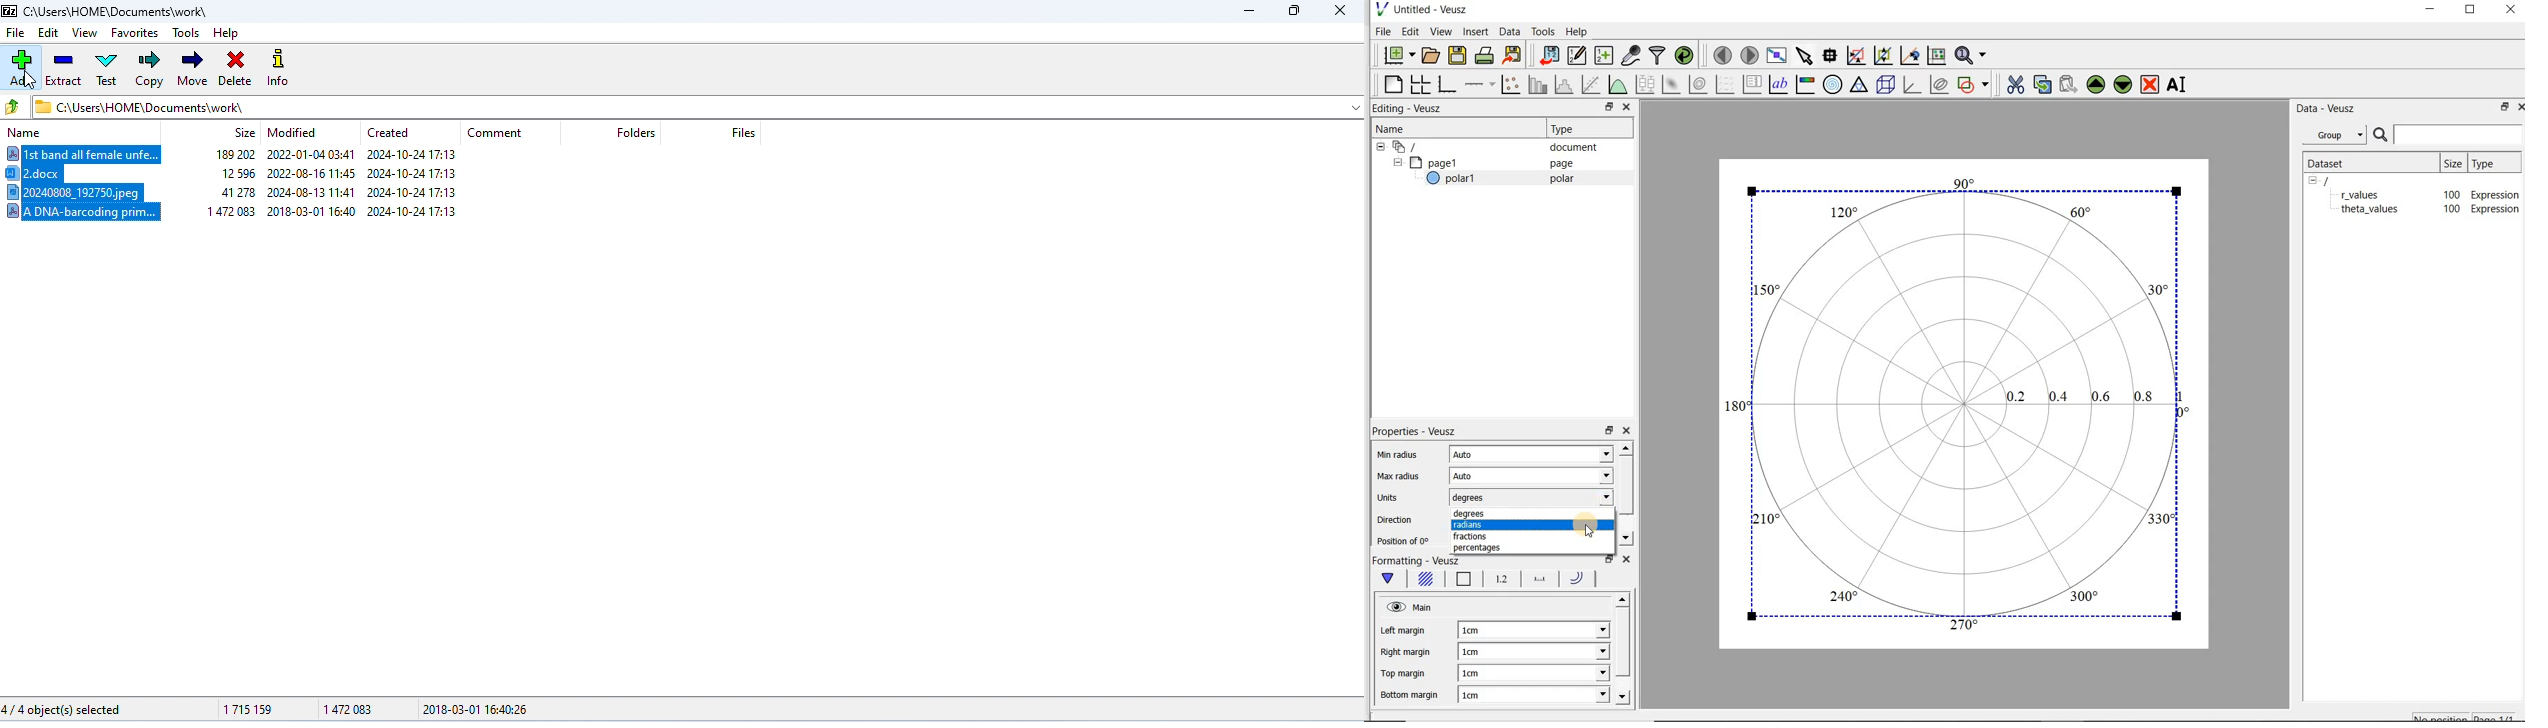 This screenshot has width=2548, height=728. I want to click on Radii line, so click(1581, 579).